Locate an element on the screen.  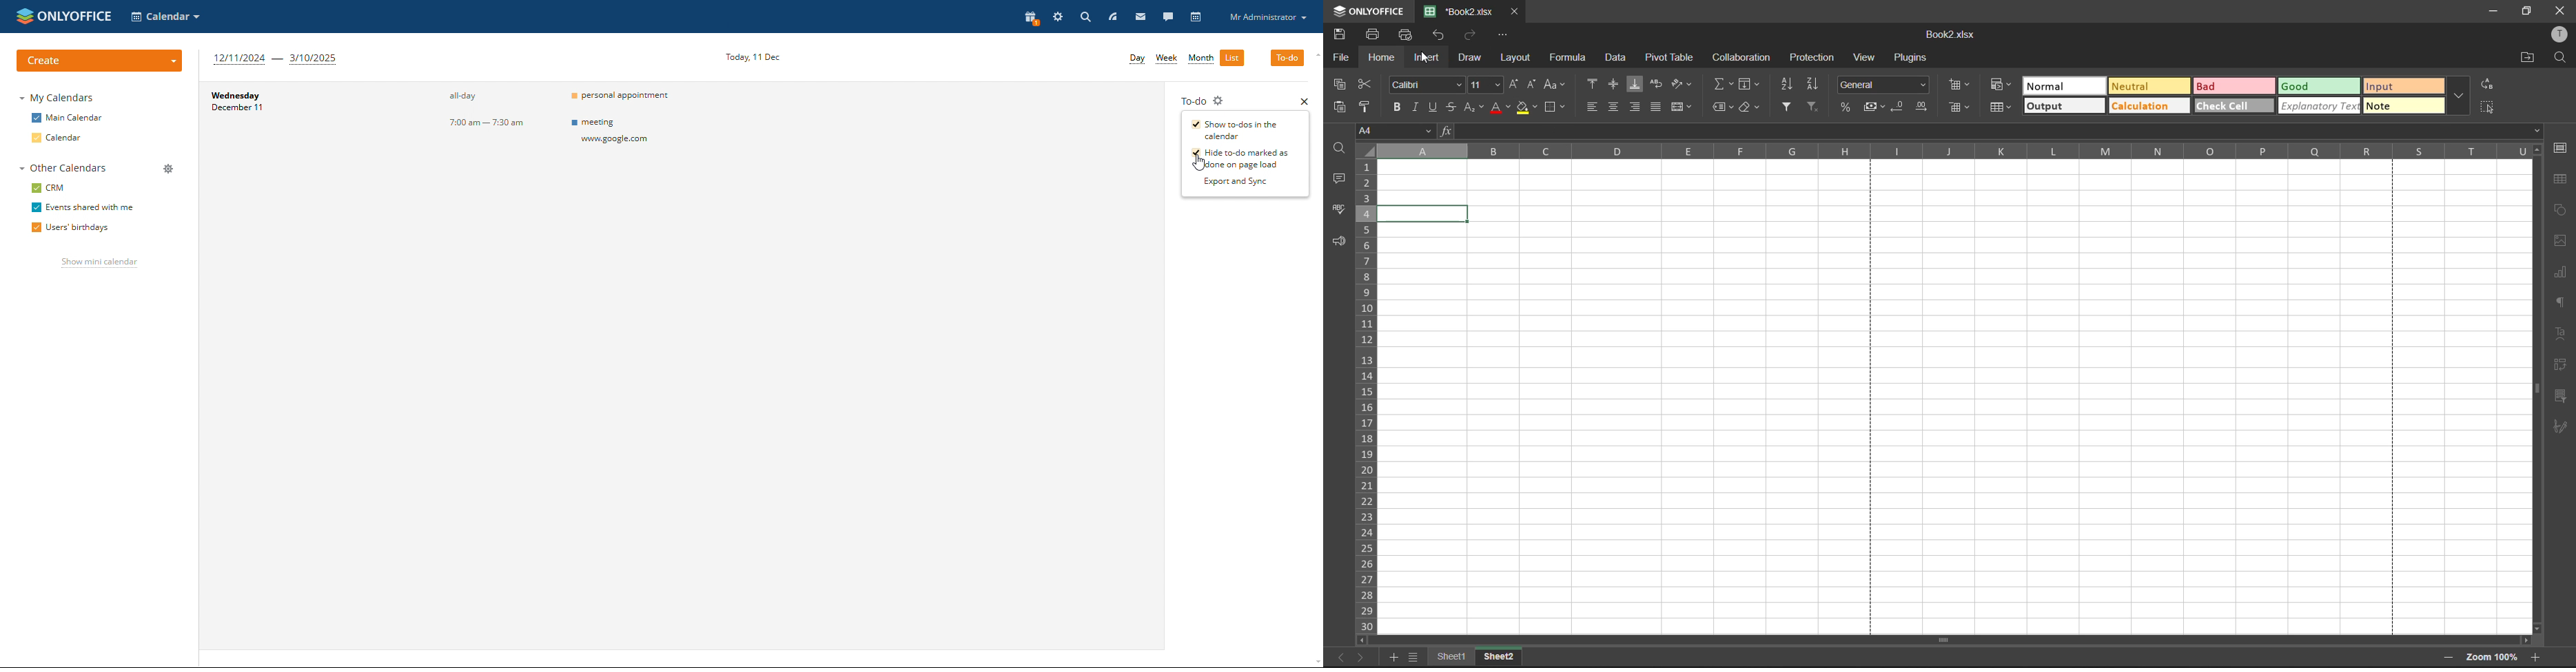
feedback is located at coordinates (1338, 244).